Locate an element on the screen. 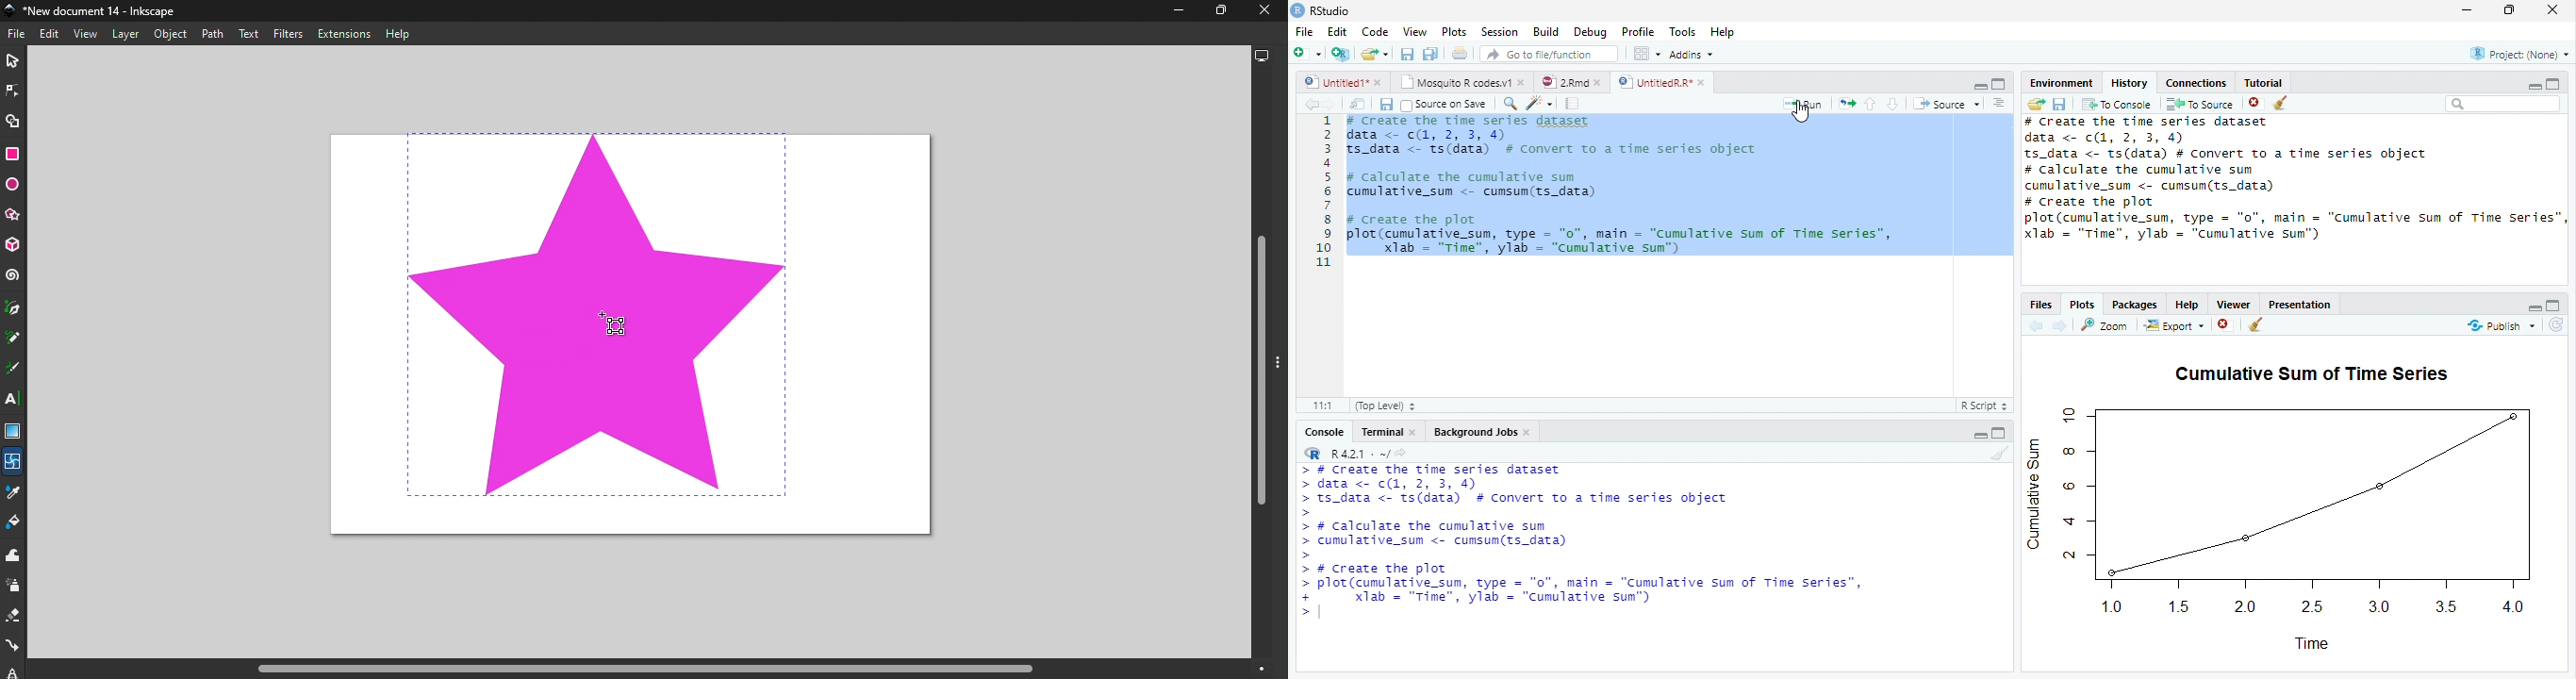 The image size is (2576, 700). Packages is located at coordinates (2133, 305).